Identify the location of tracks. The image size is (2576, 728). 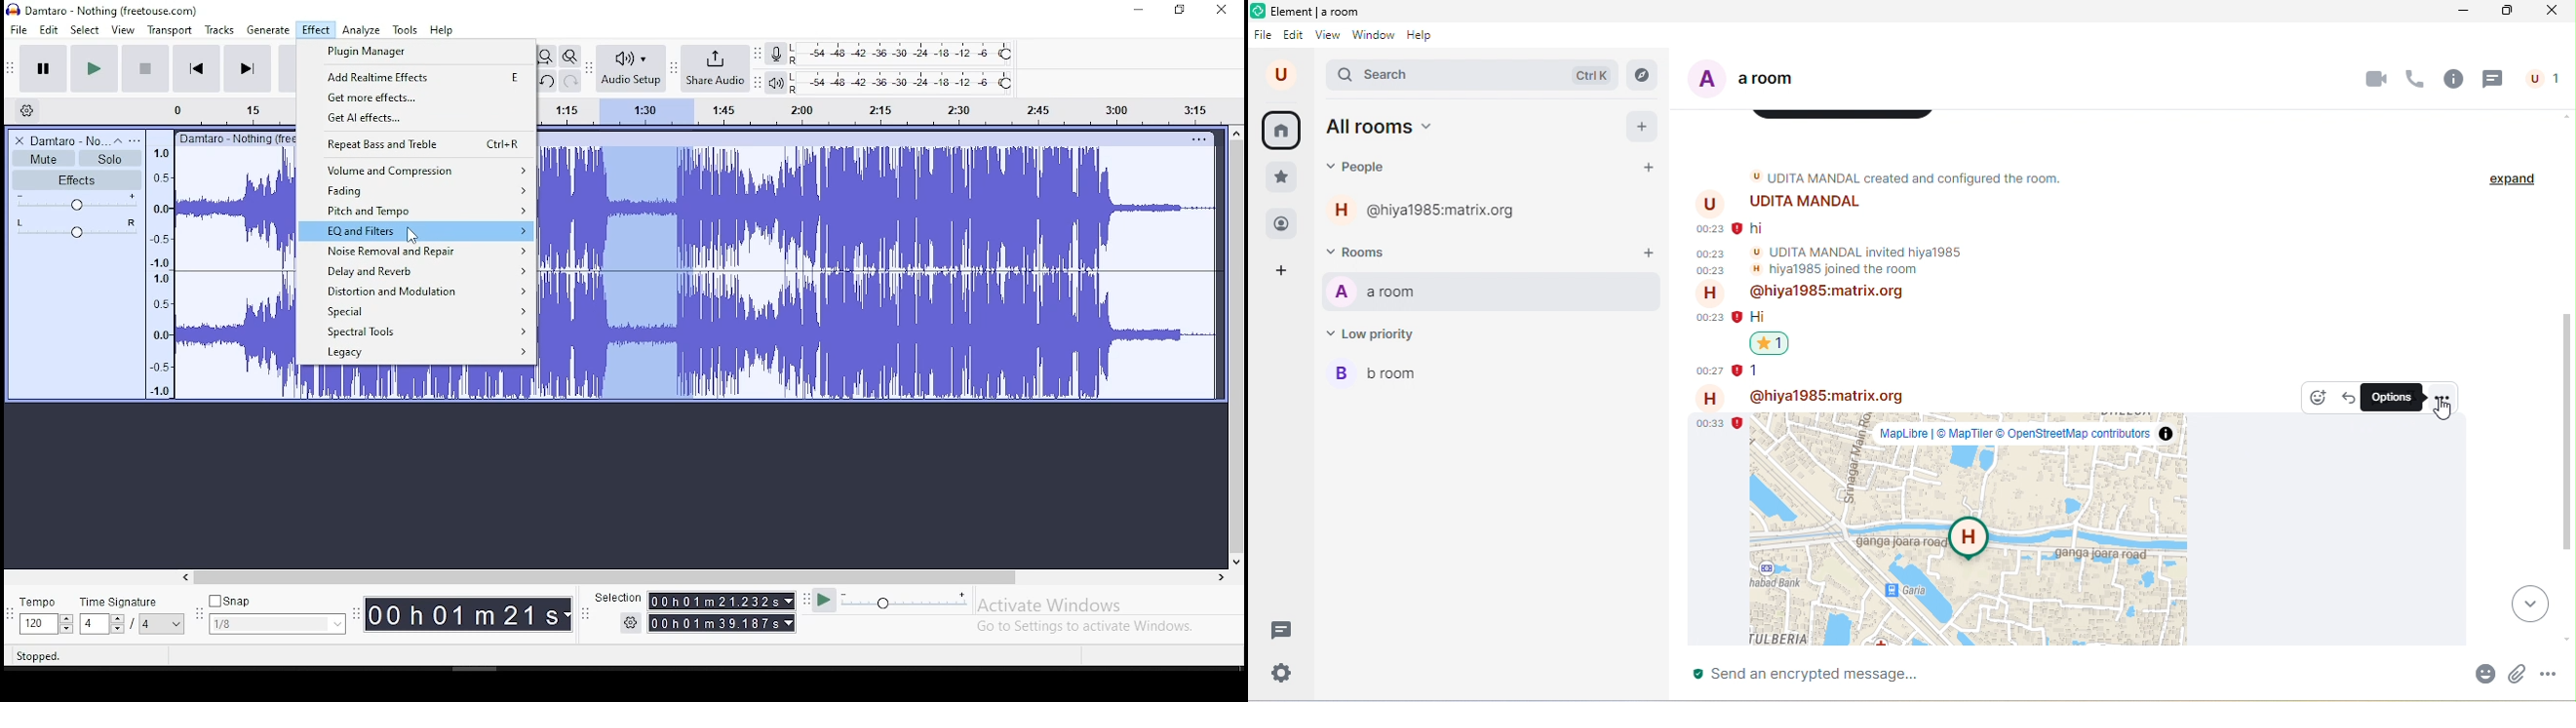
(221, 30).